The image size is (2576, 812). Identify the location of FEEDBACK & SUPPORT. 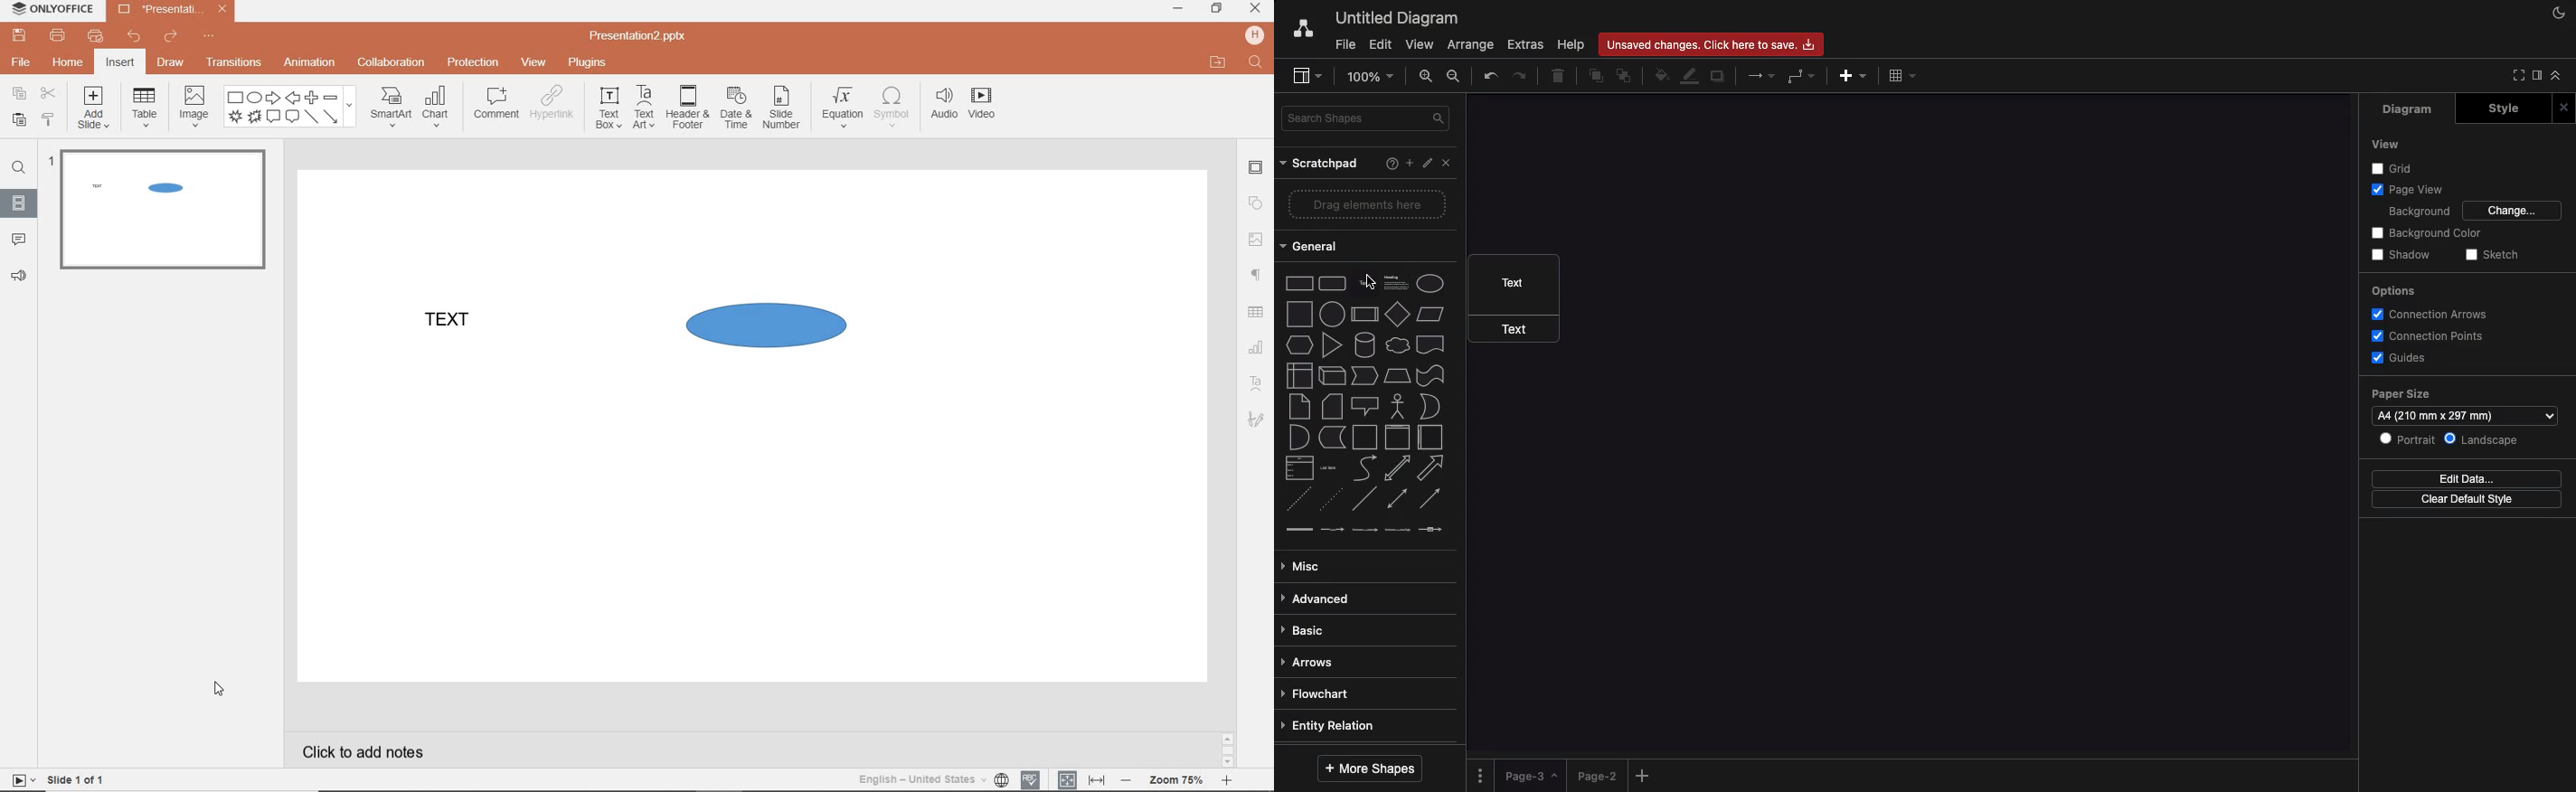
(18, 275).